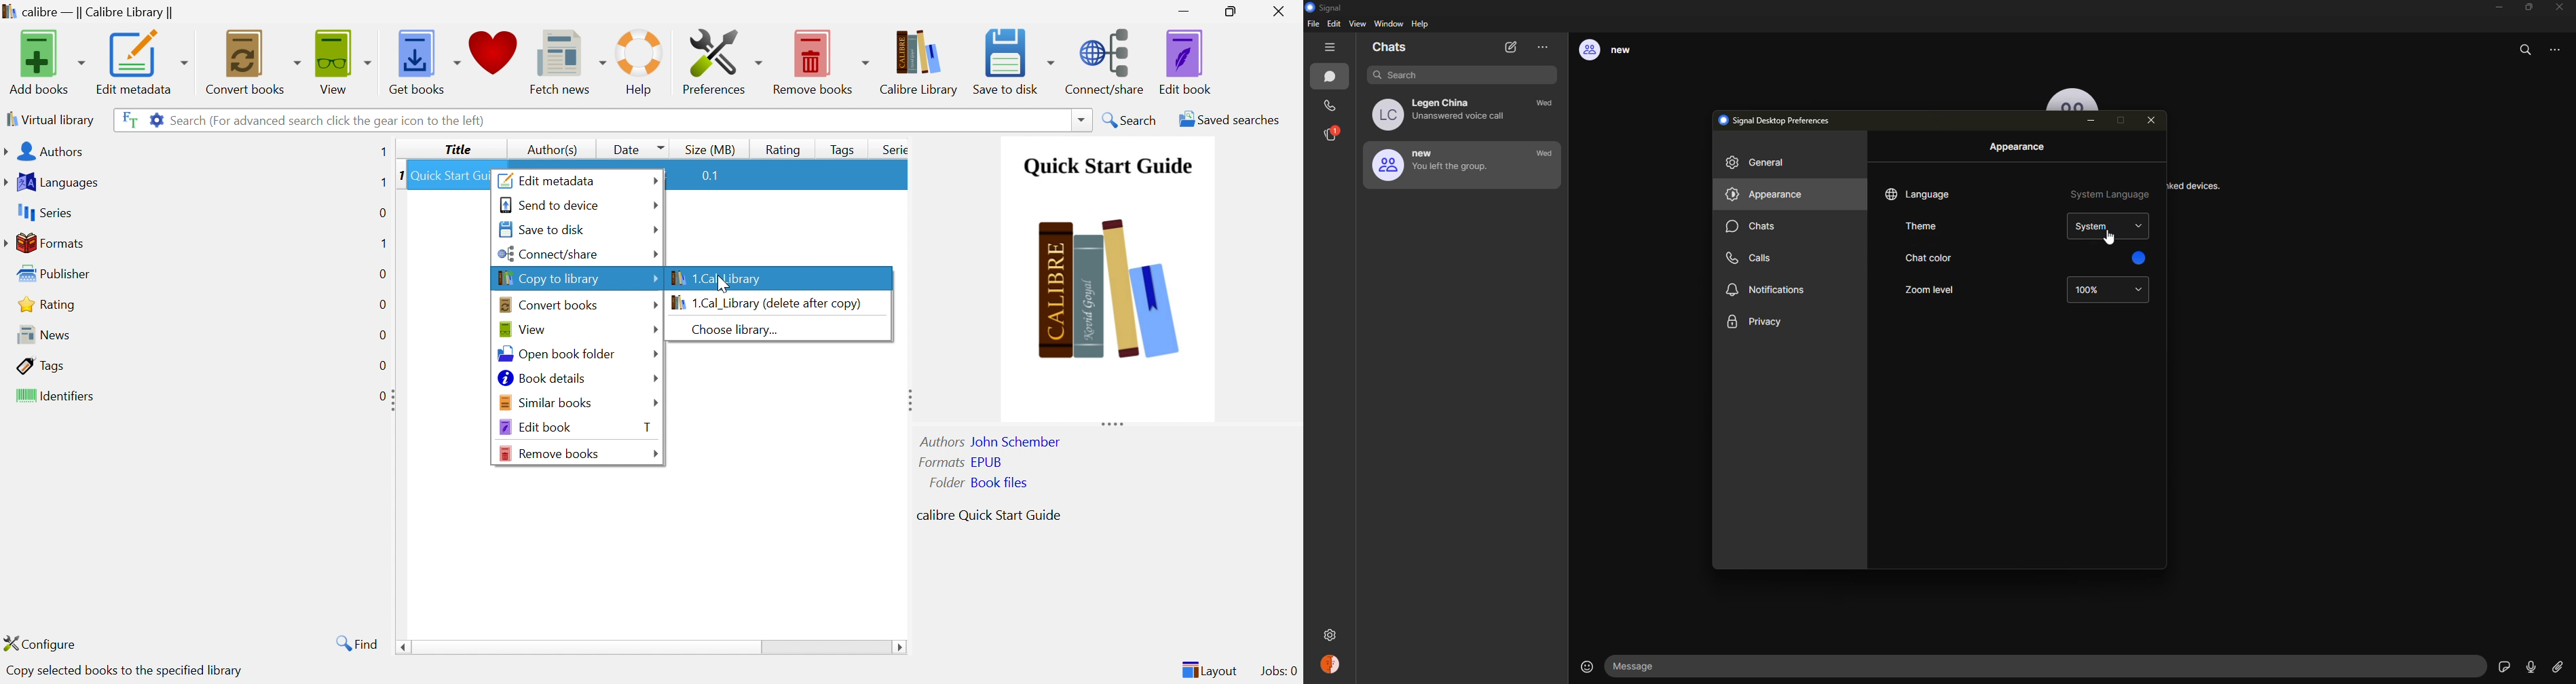  What do you see at coordinates (893, 149) in the screenshot?
I see `Series` at bounding box center [893, 149].